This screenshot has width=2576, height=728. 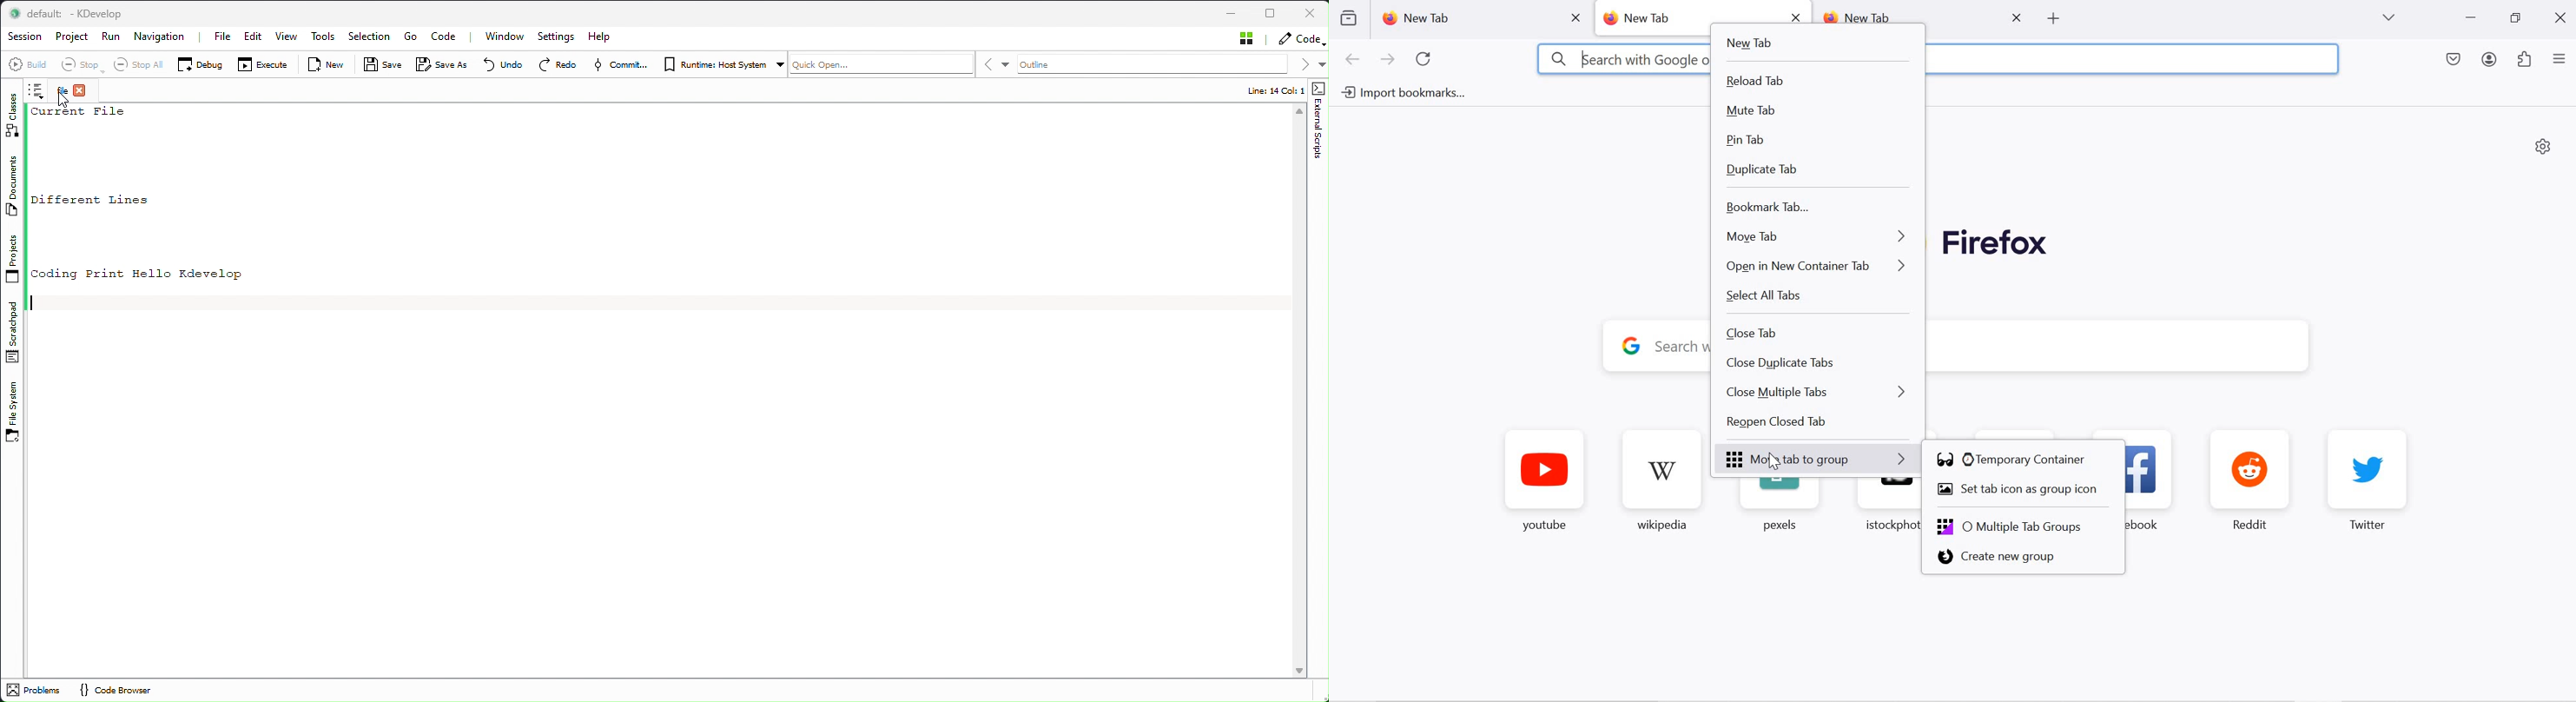 I want to click on new tab, so click(x=1910, y=12).